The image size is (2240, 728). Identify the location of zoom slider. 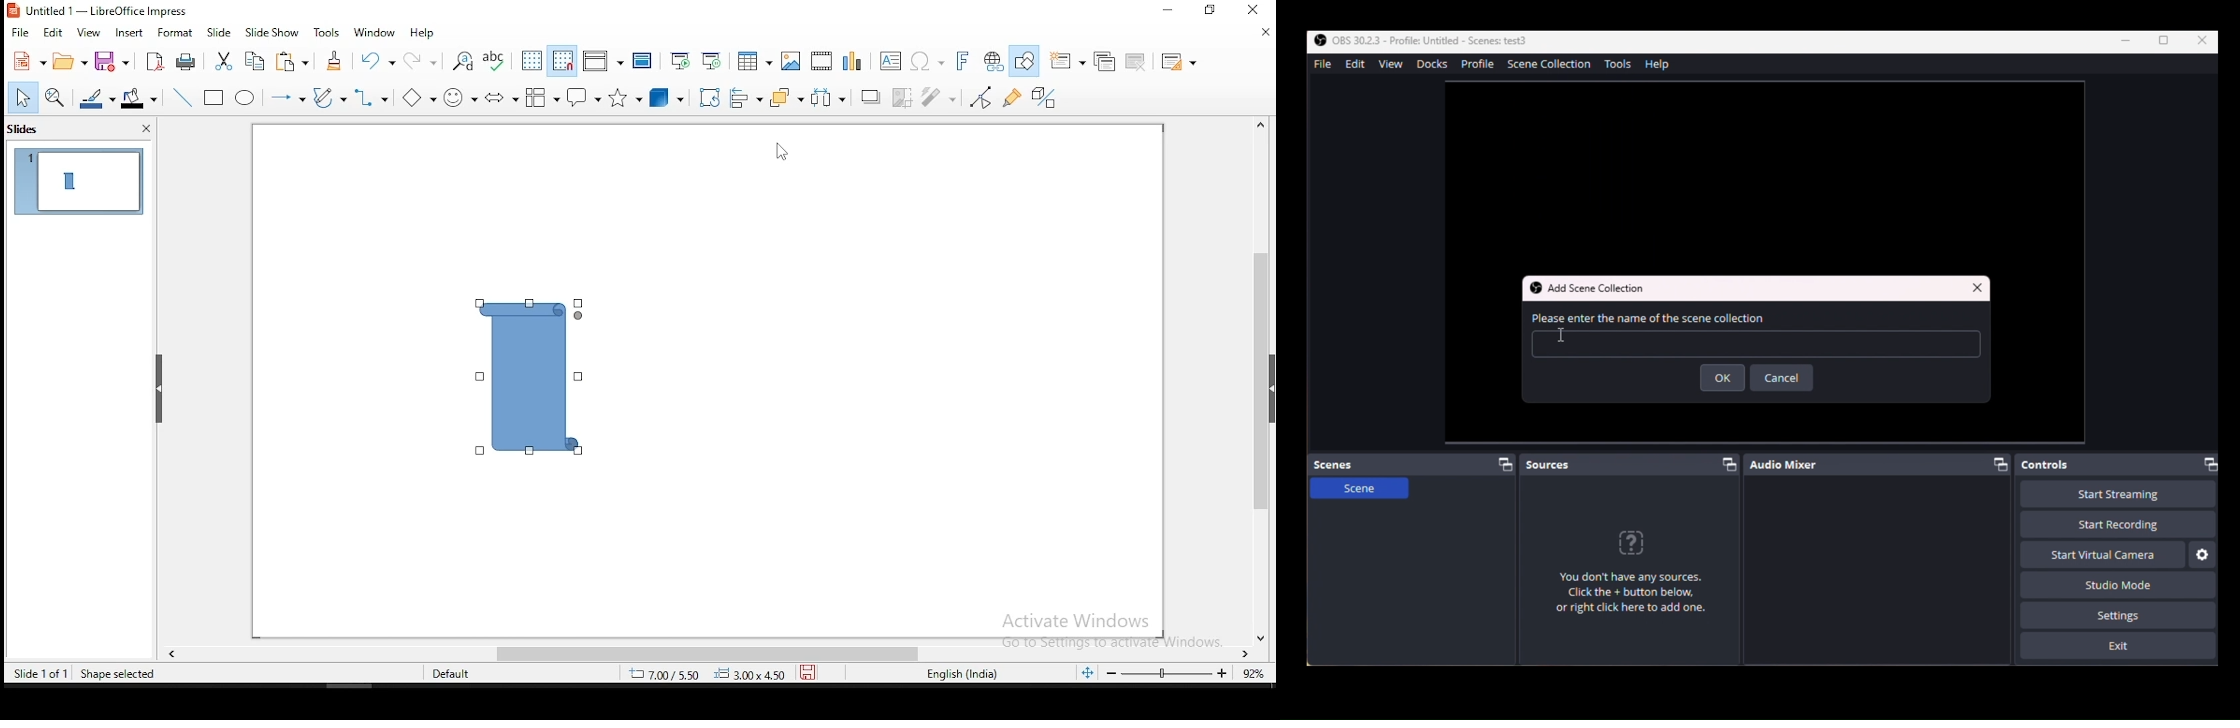
(1169, 676).